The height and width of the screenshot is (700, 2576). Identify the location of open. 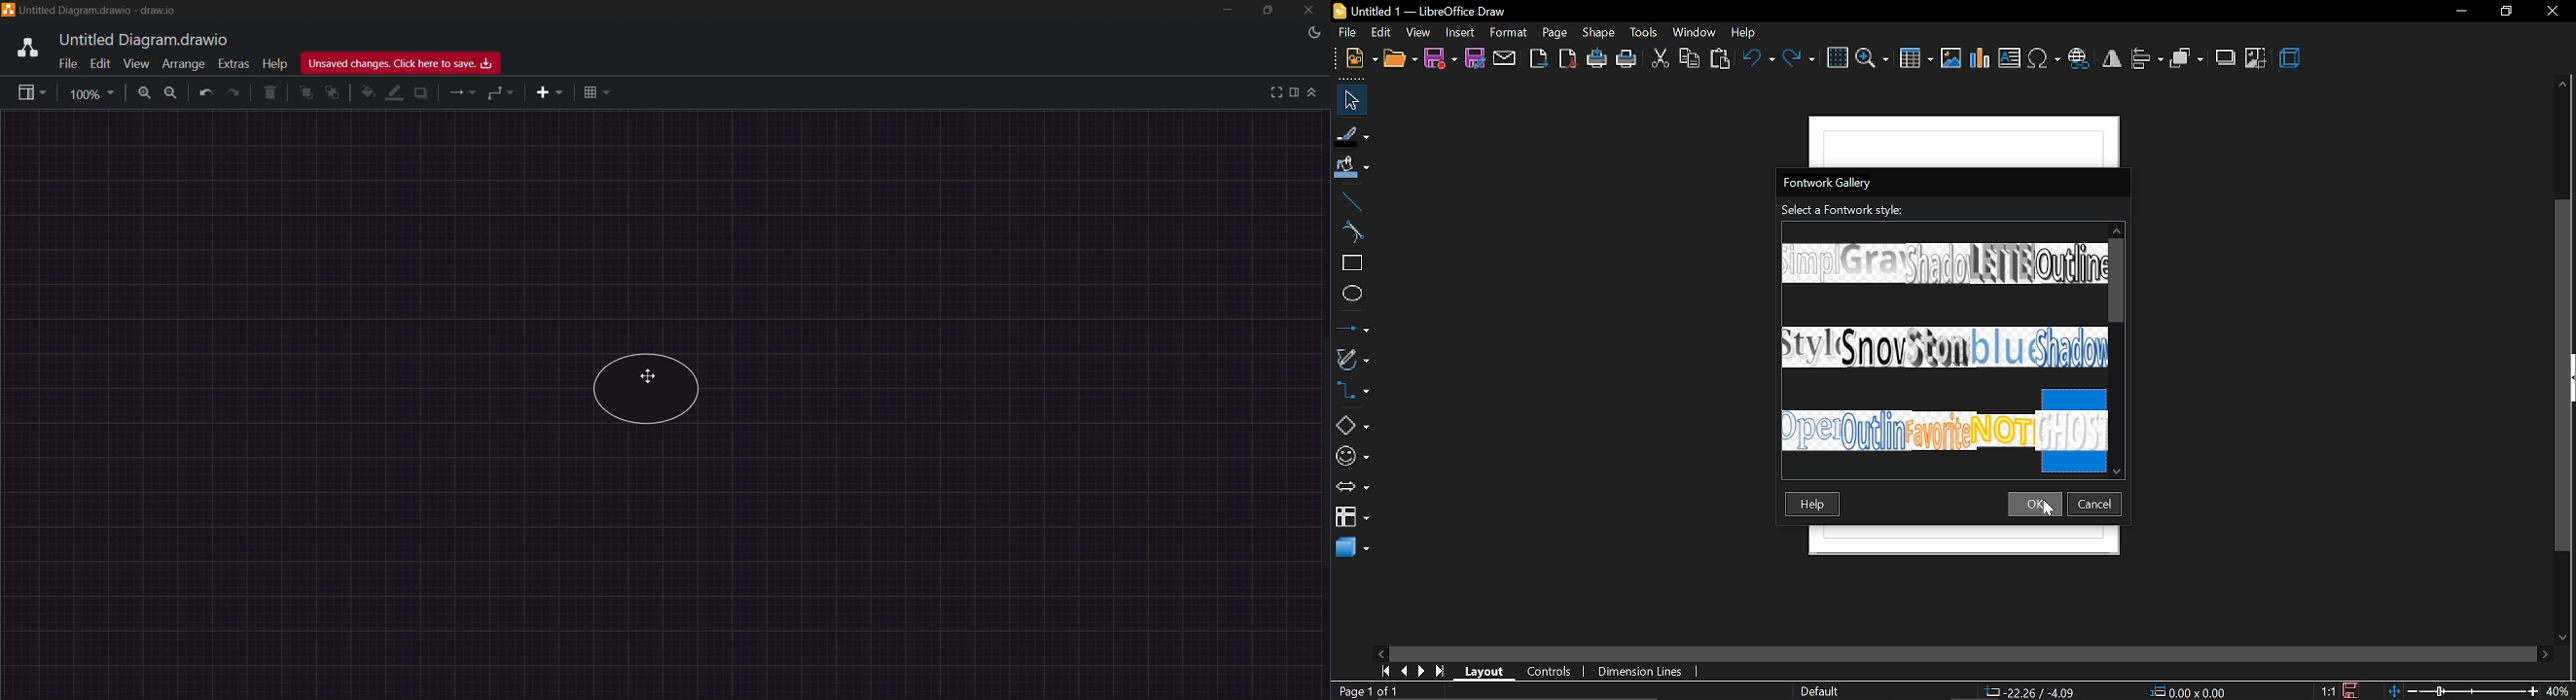
(1400, 58).